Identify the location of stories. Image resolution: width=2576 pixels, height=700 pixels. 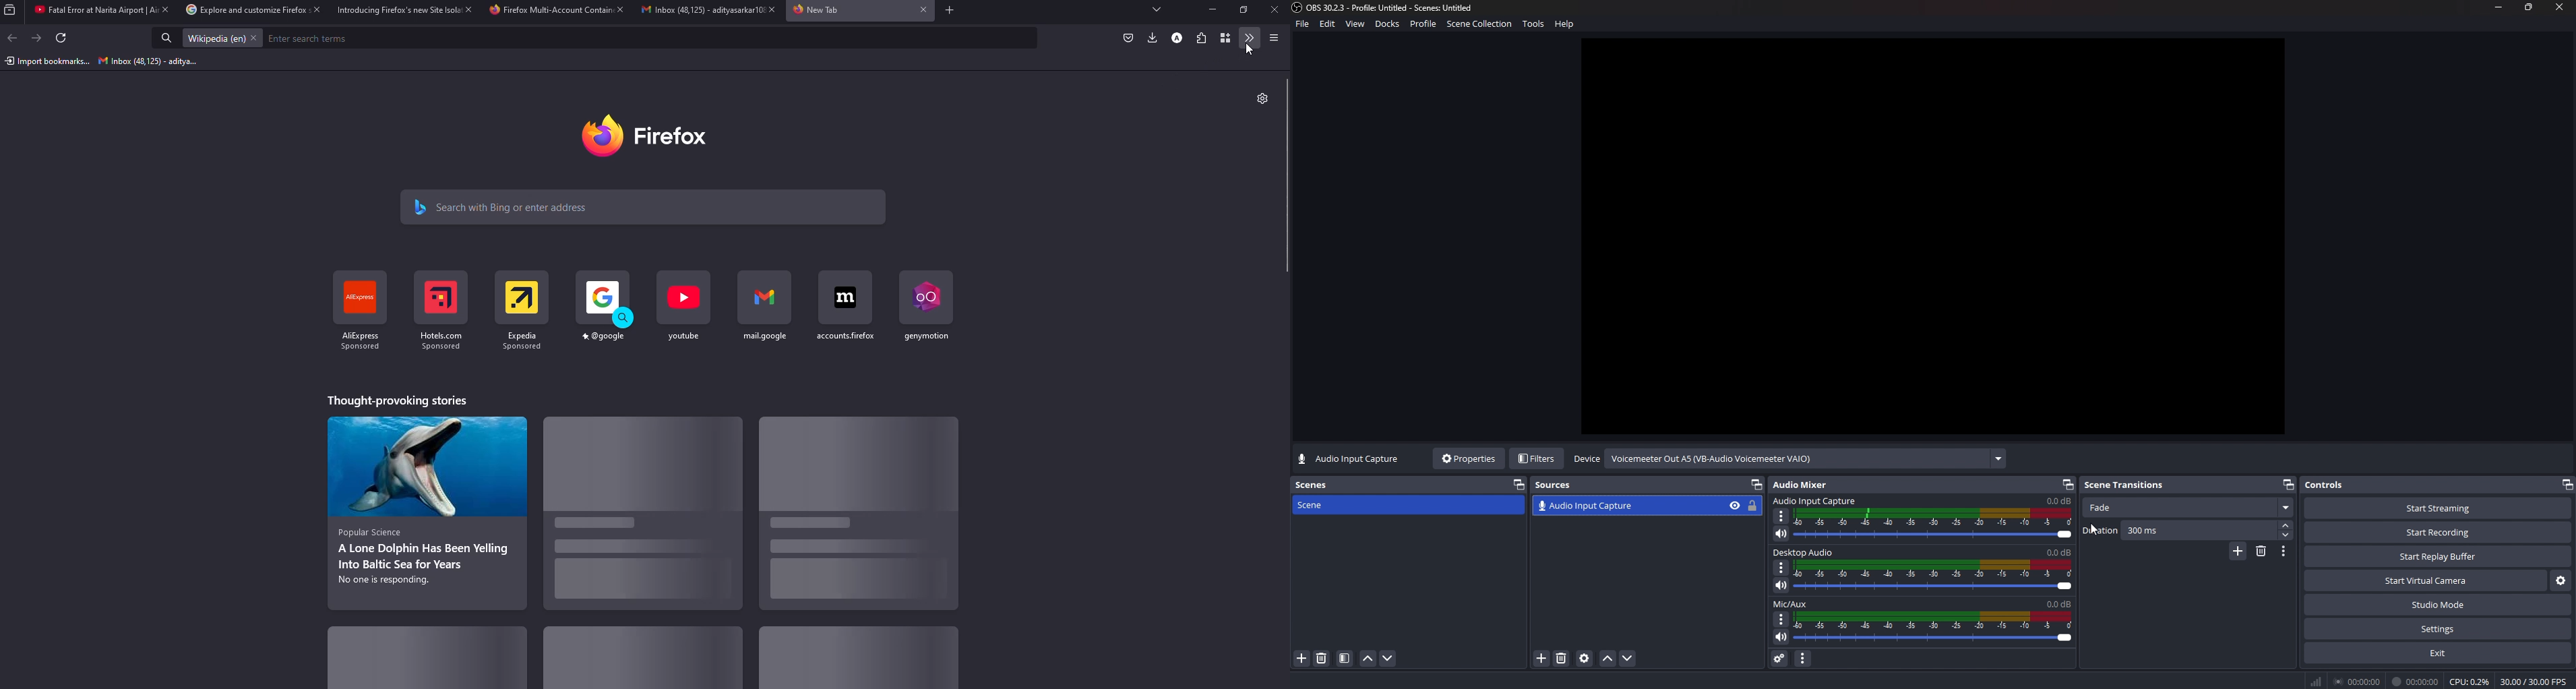
(396, 400).